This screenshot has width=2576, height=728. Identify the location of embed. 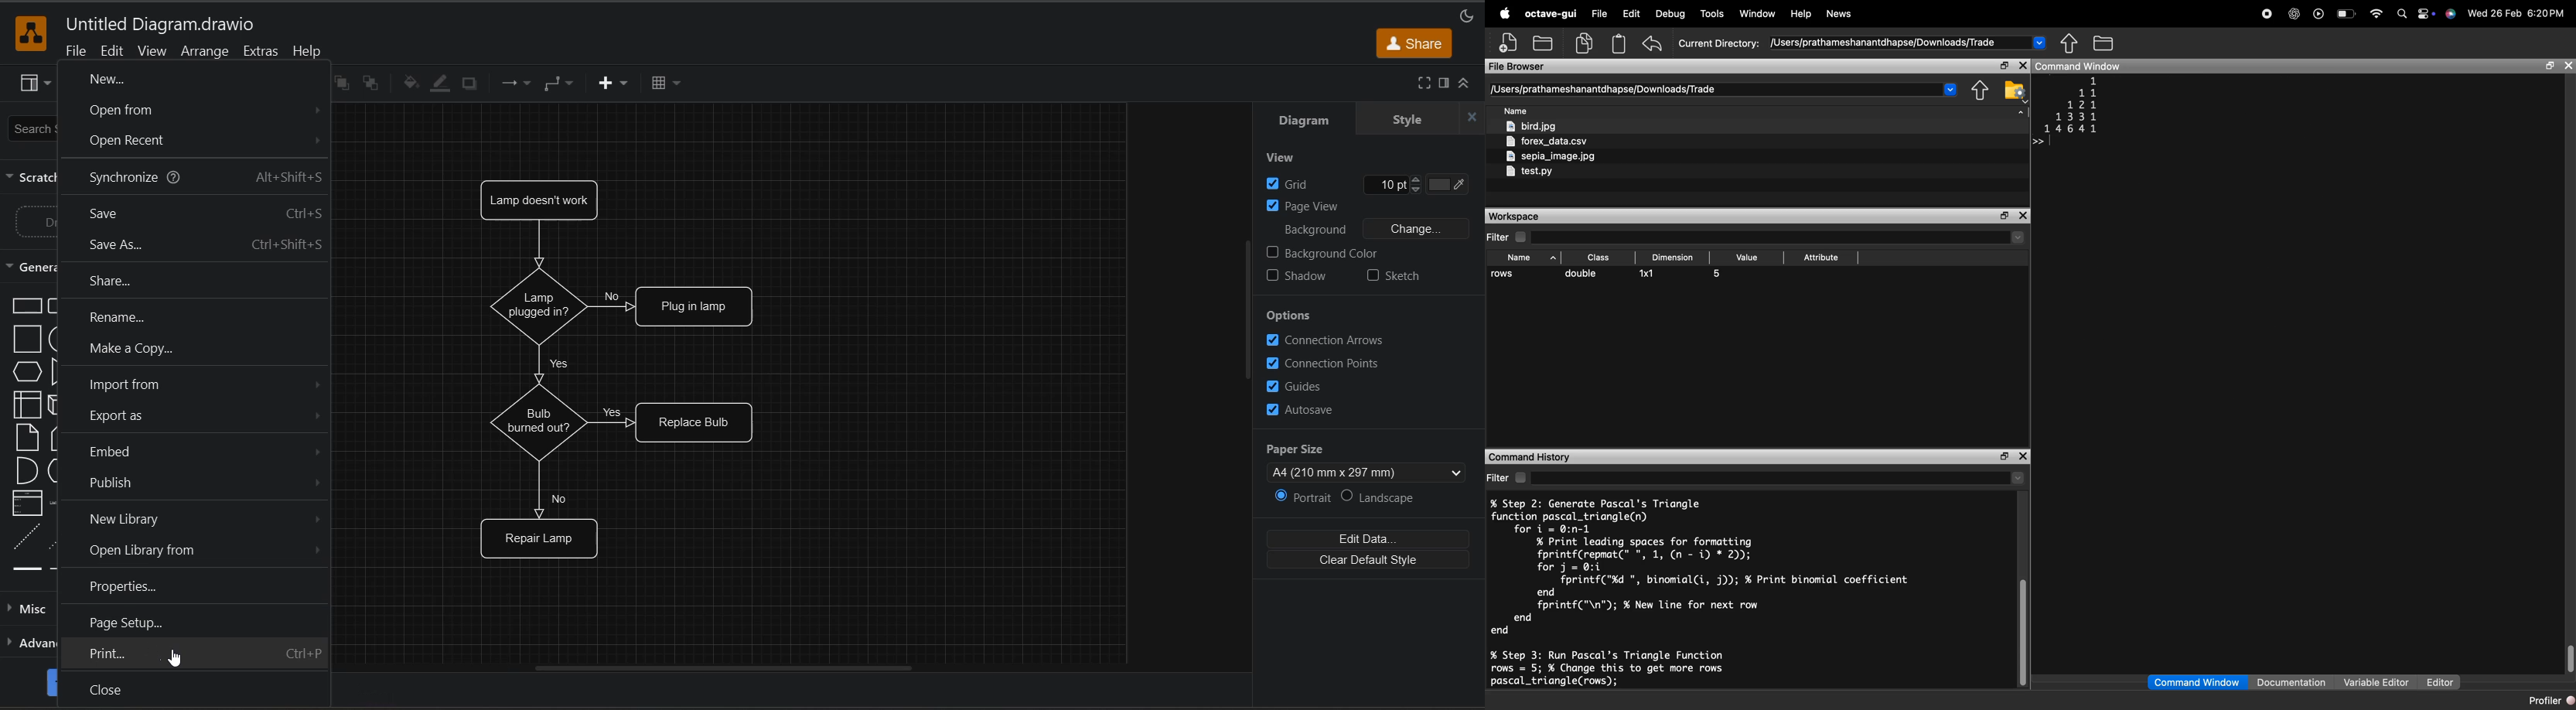
(206, 449).